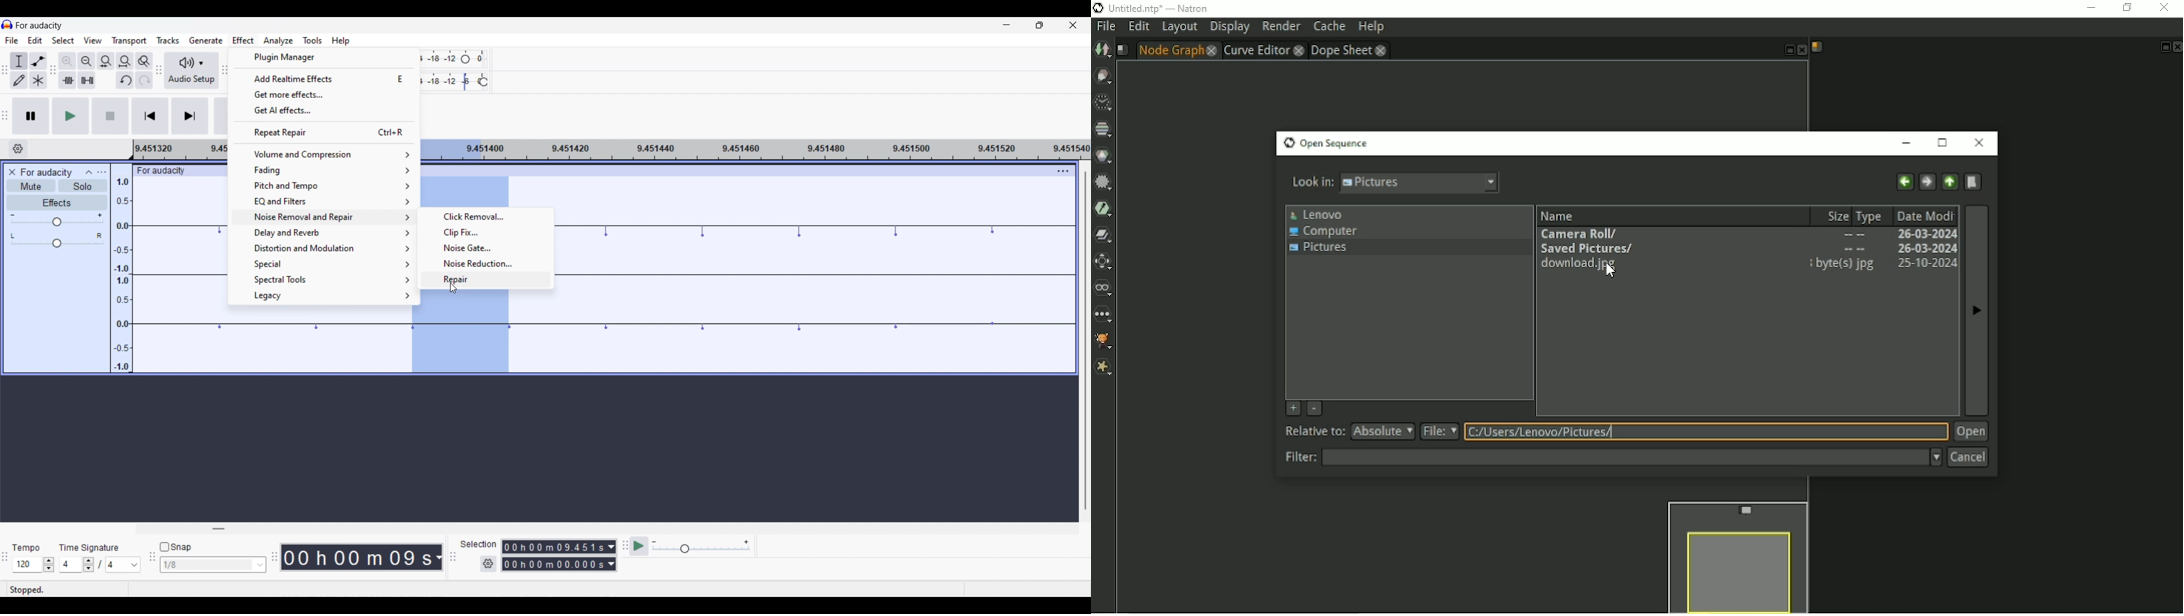 The width and height of the screenshot is (2184, 616). What do you see at coordinates (89, 548) in the screenshot?
I see `Indicates time signature settings` at bounding box center [89, 548].